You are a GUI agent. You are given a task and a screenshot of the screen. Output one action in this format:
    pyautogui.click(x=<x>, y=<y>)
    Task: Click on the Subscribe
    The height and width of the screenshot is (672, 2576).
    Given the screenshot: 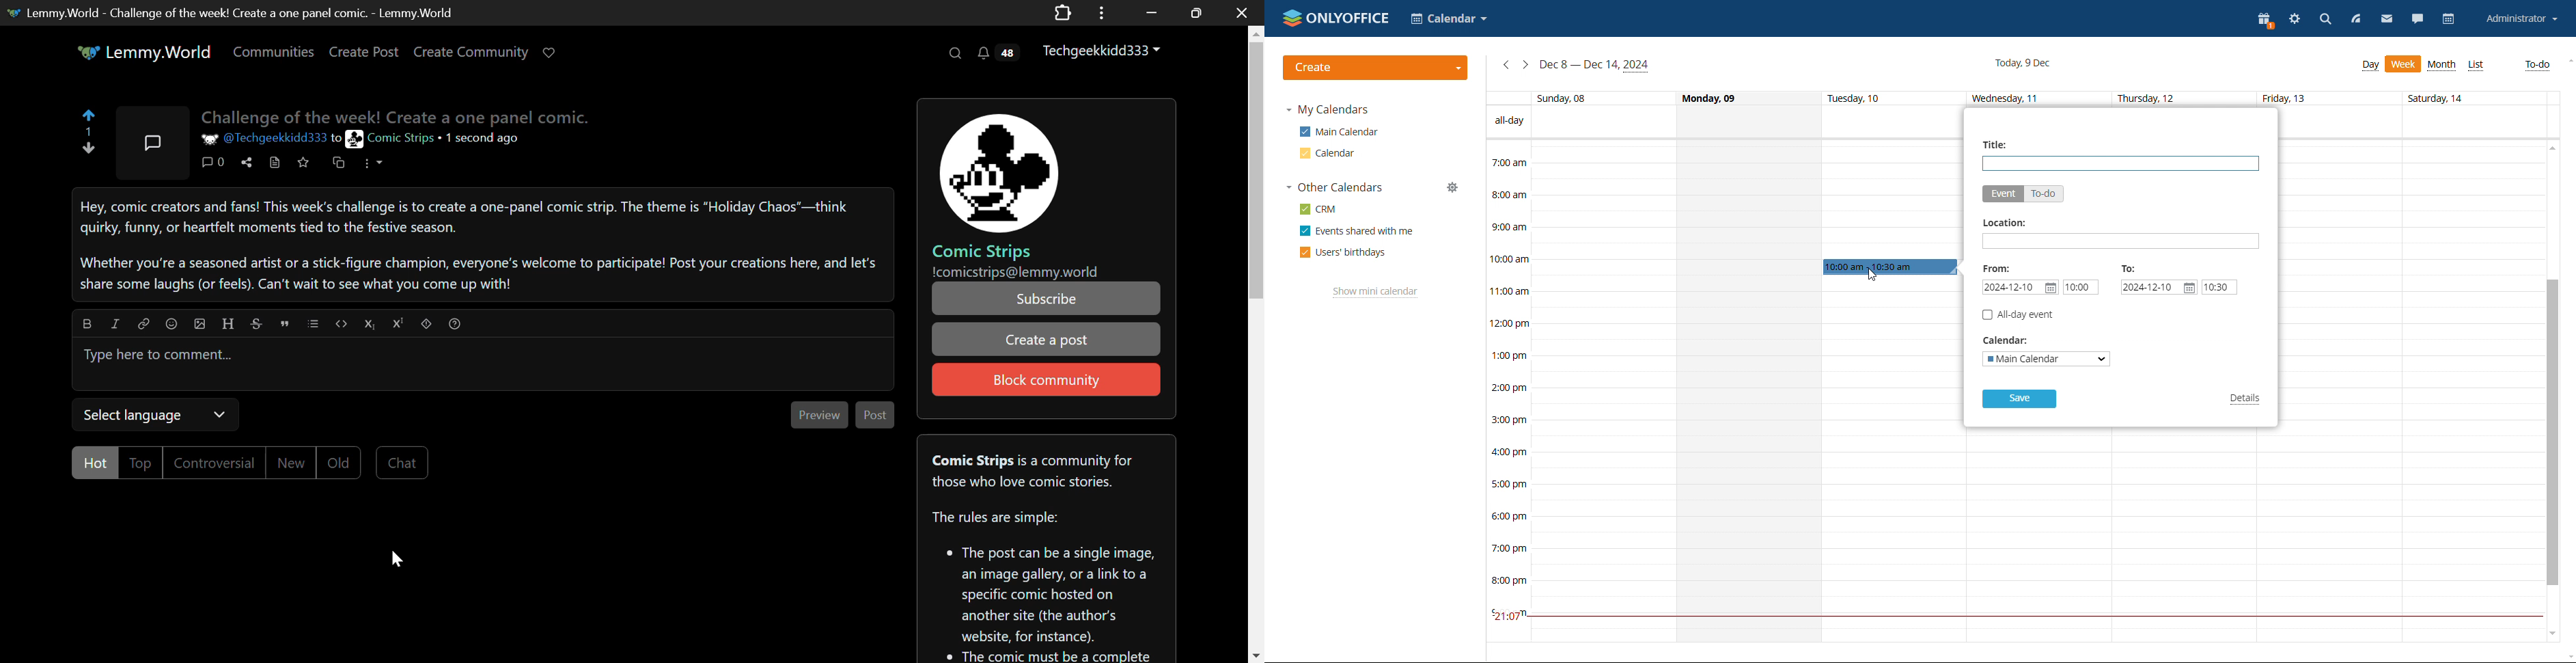 What is the action you would take?
    pyautogui.click(x=1046, y=301)
    